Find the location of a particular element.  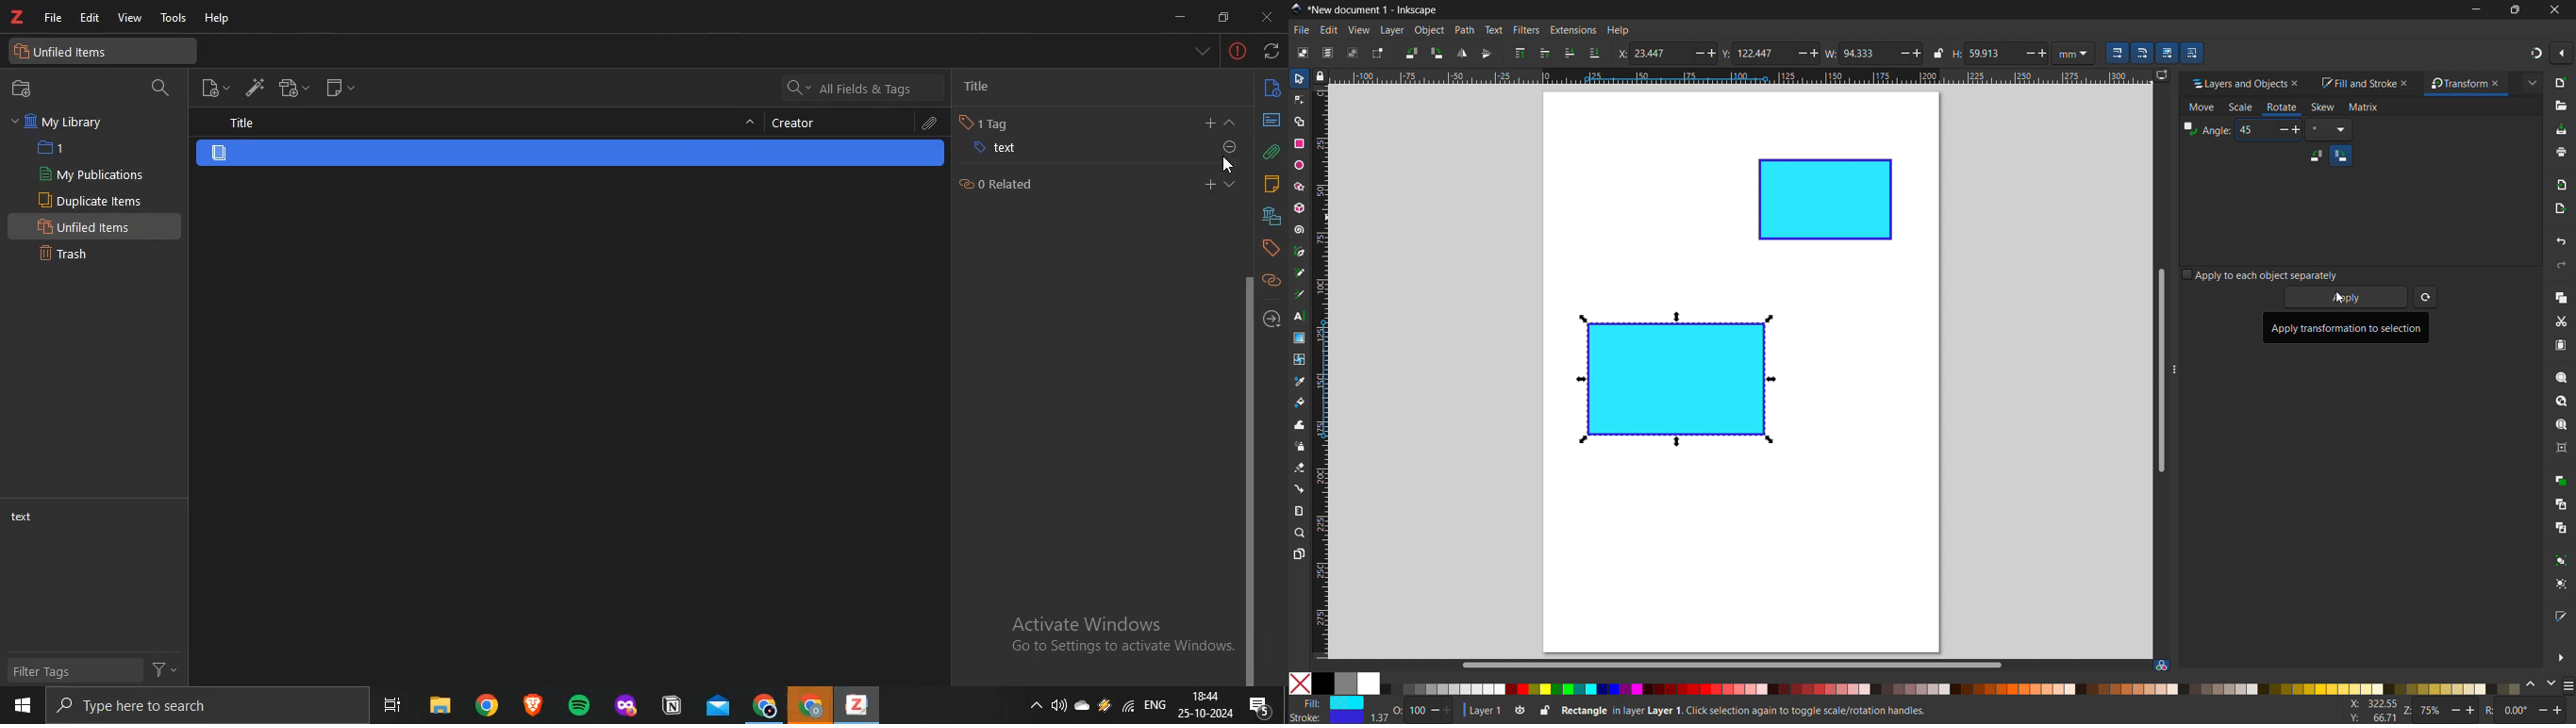

speakers is located at coordinates (1057, 706).